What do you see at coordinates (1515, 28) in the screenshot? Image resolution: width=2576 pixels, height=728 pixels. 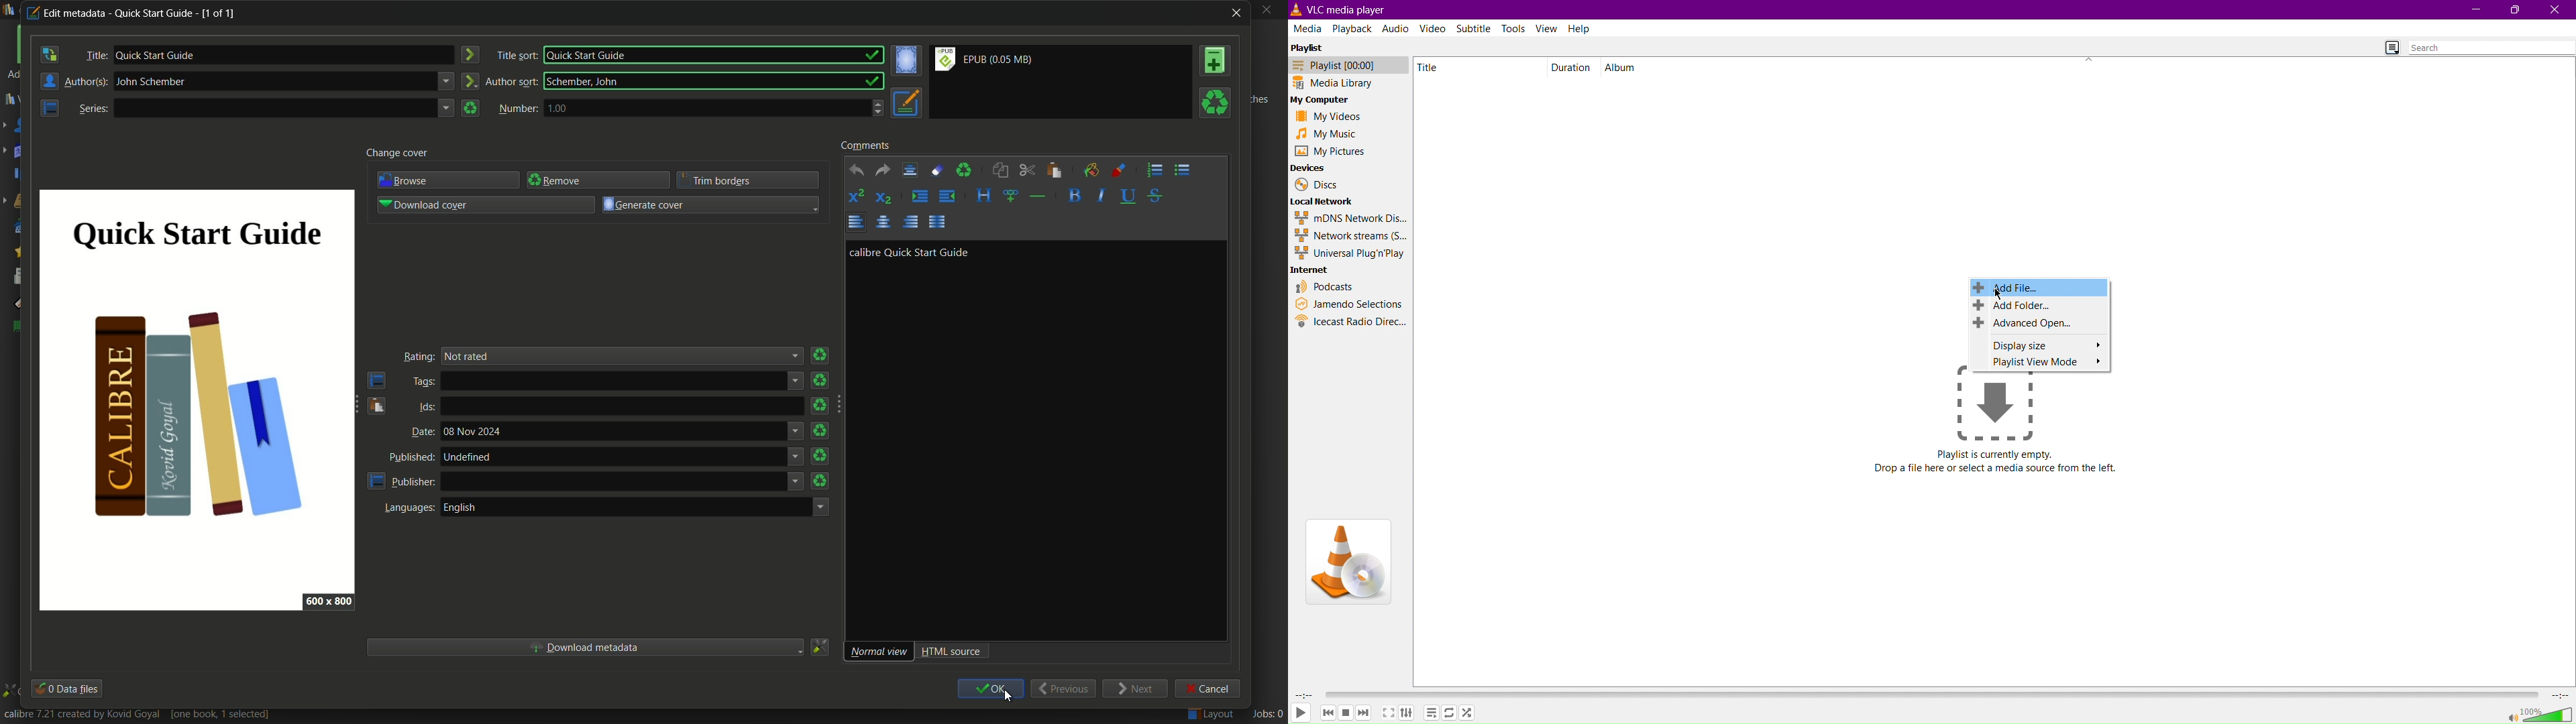 I see `Tools` at bounding box center [1515, 28].